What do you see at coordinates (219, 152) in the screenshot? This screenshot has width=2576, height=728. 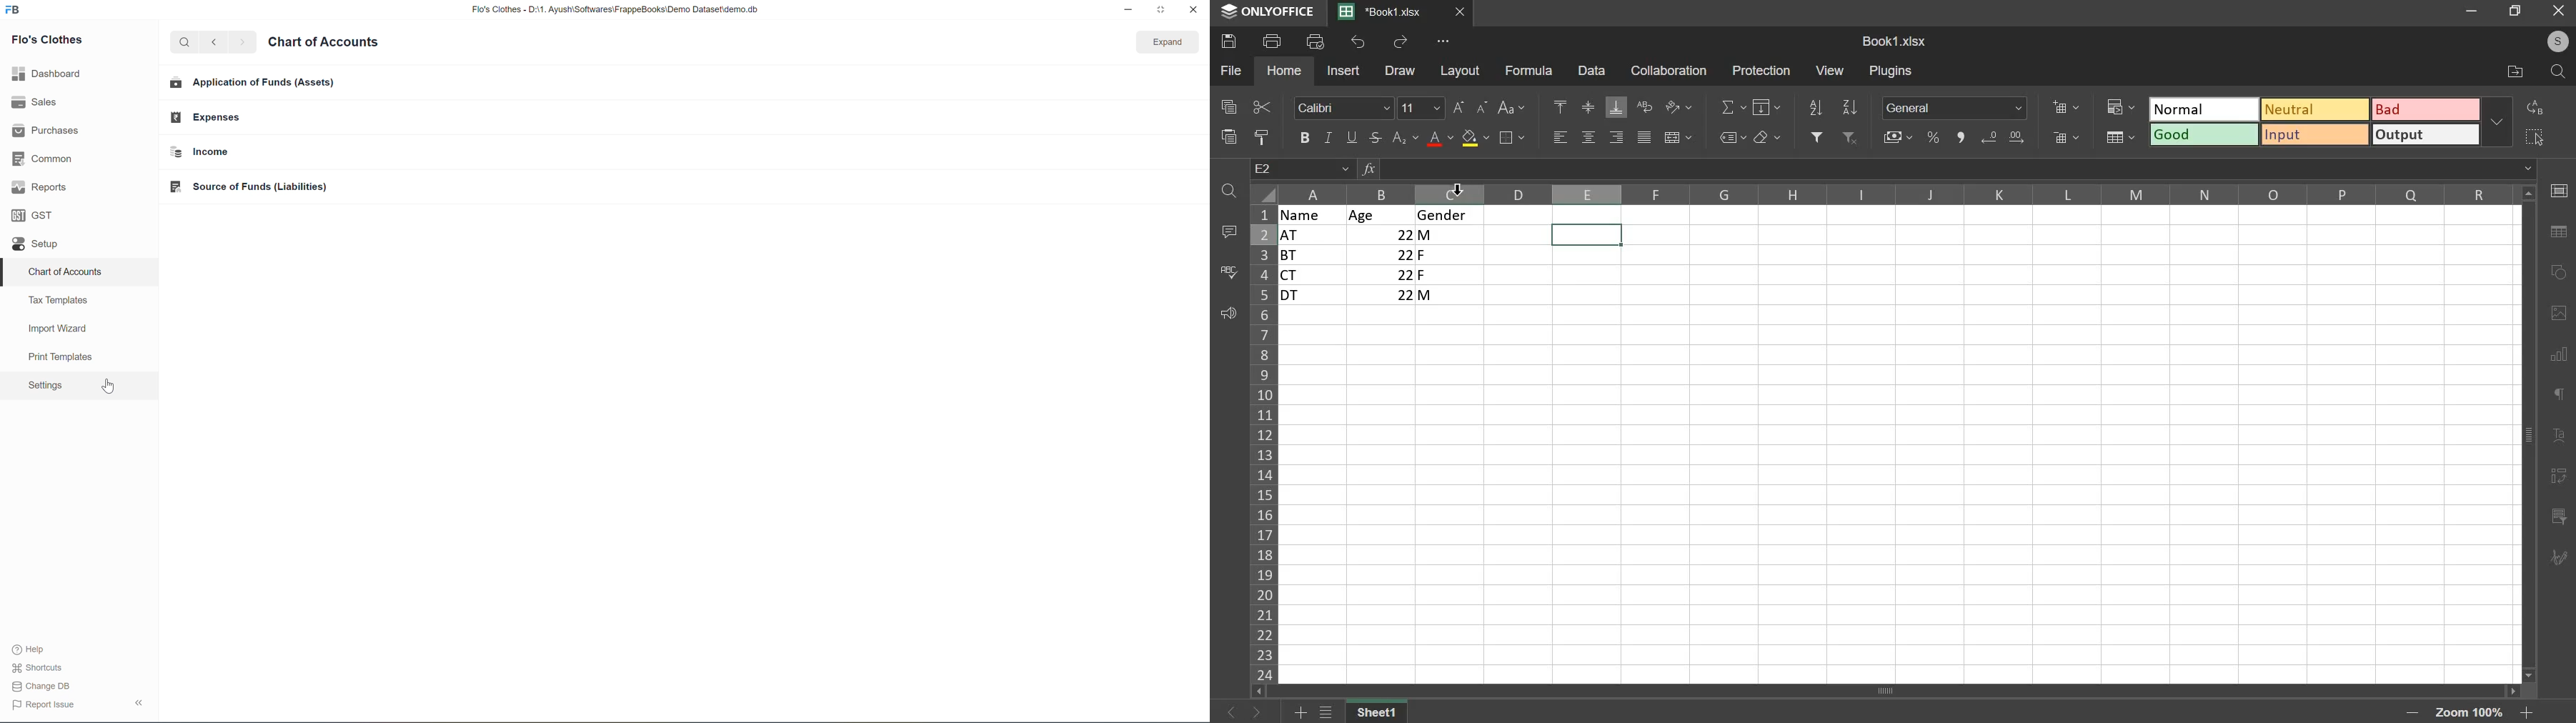 I see `Income` at bounding box center [219, 152].